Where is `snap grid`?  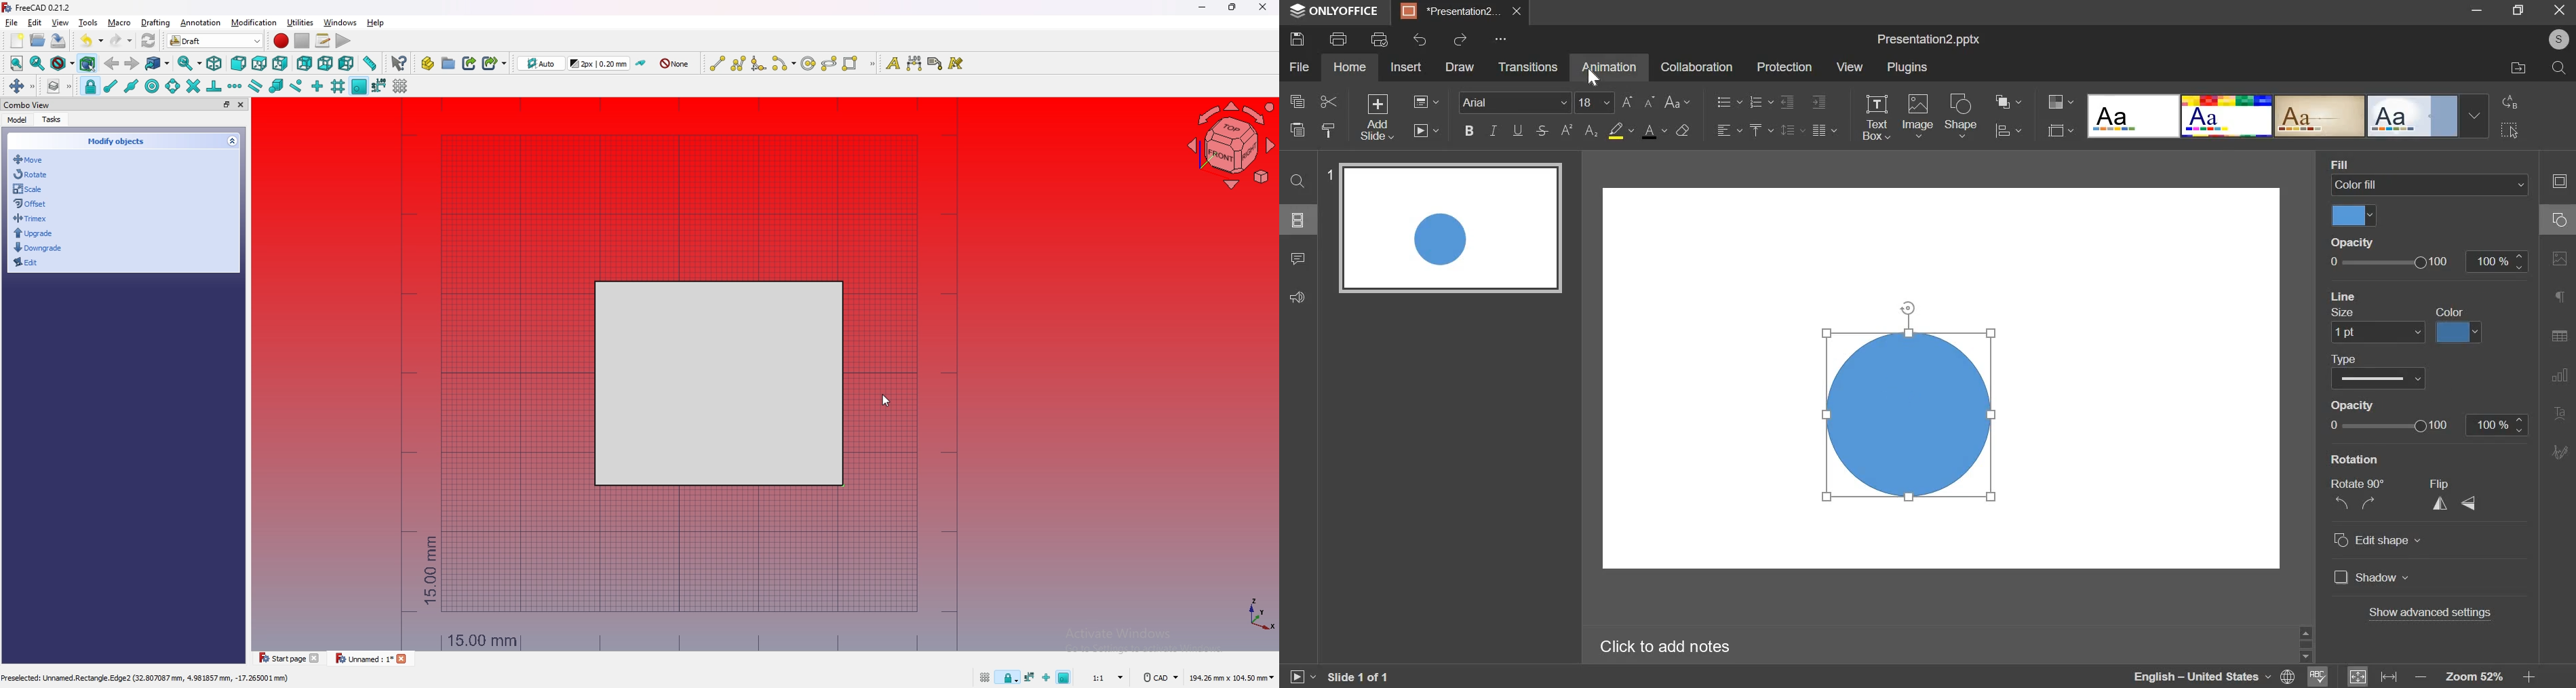
snap grid is located at coordinates (338, 85).